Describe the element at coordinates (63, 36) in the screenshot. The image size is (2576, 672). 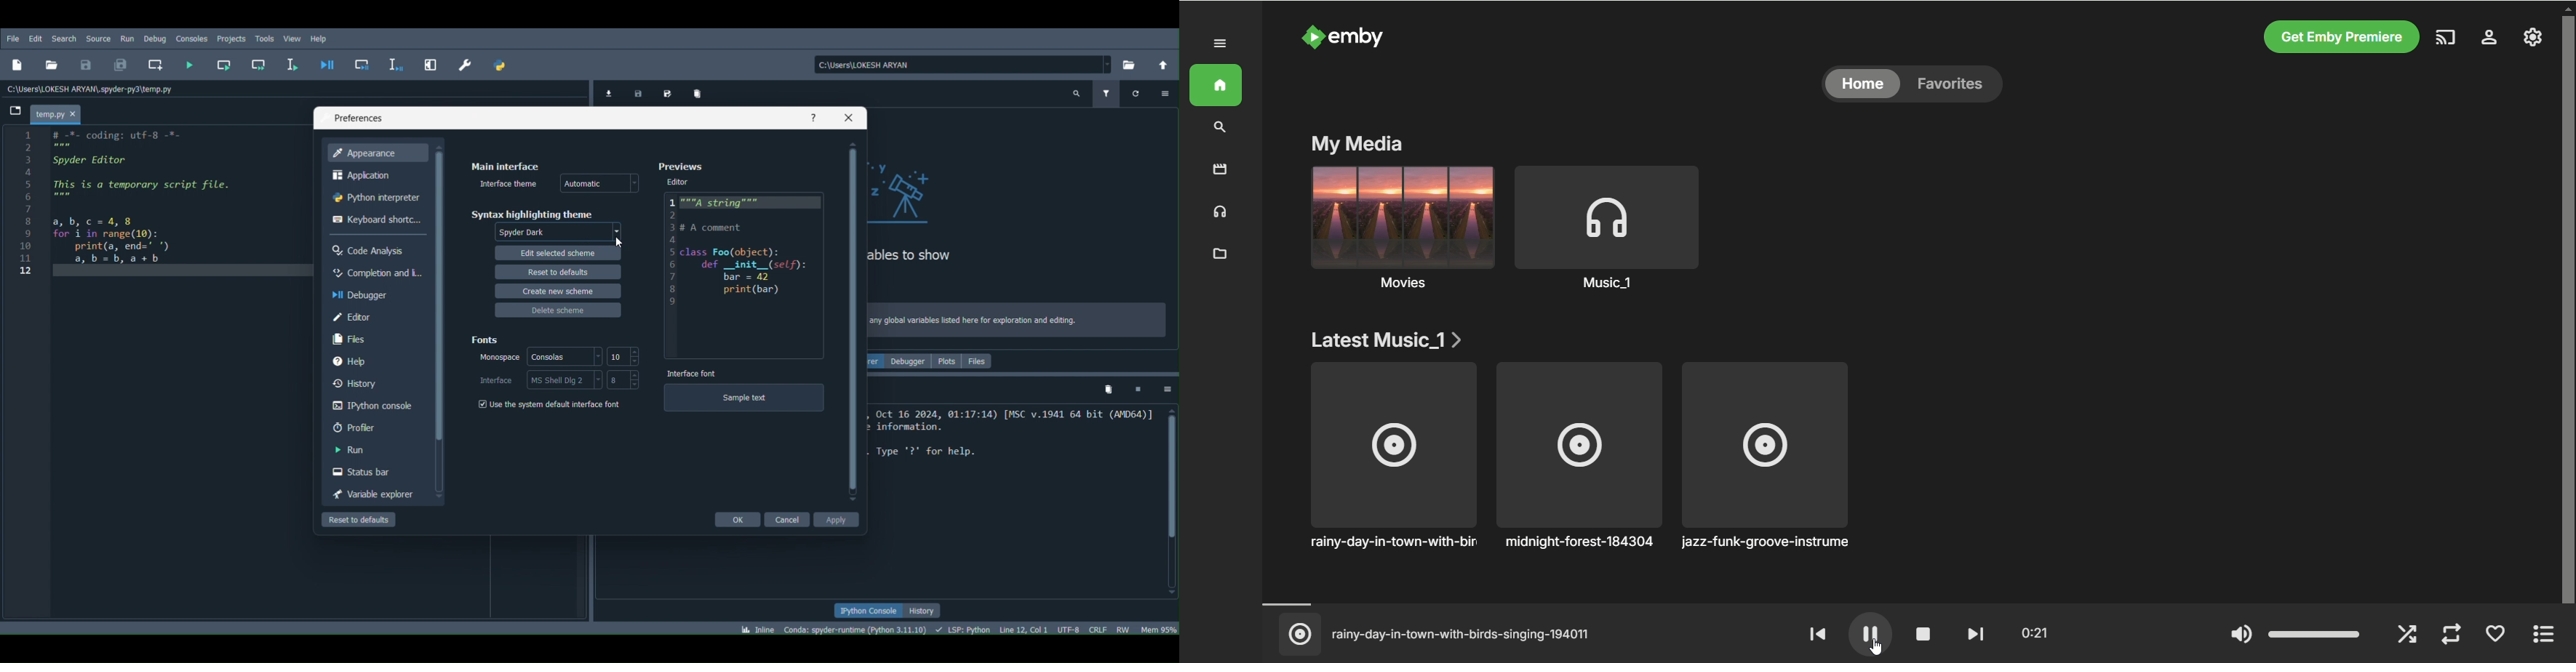
I see `Search` at that location.